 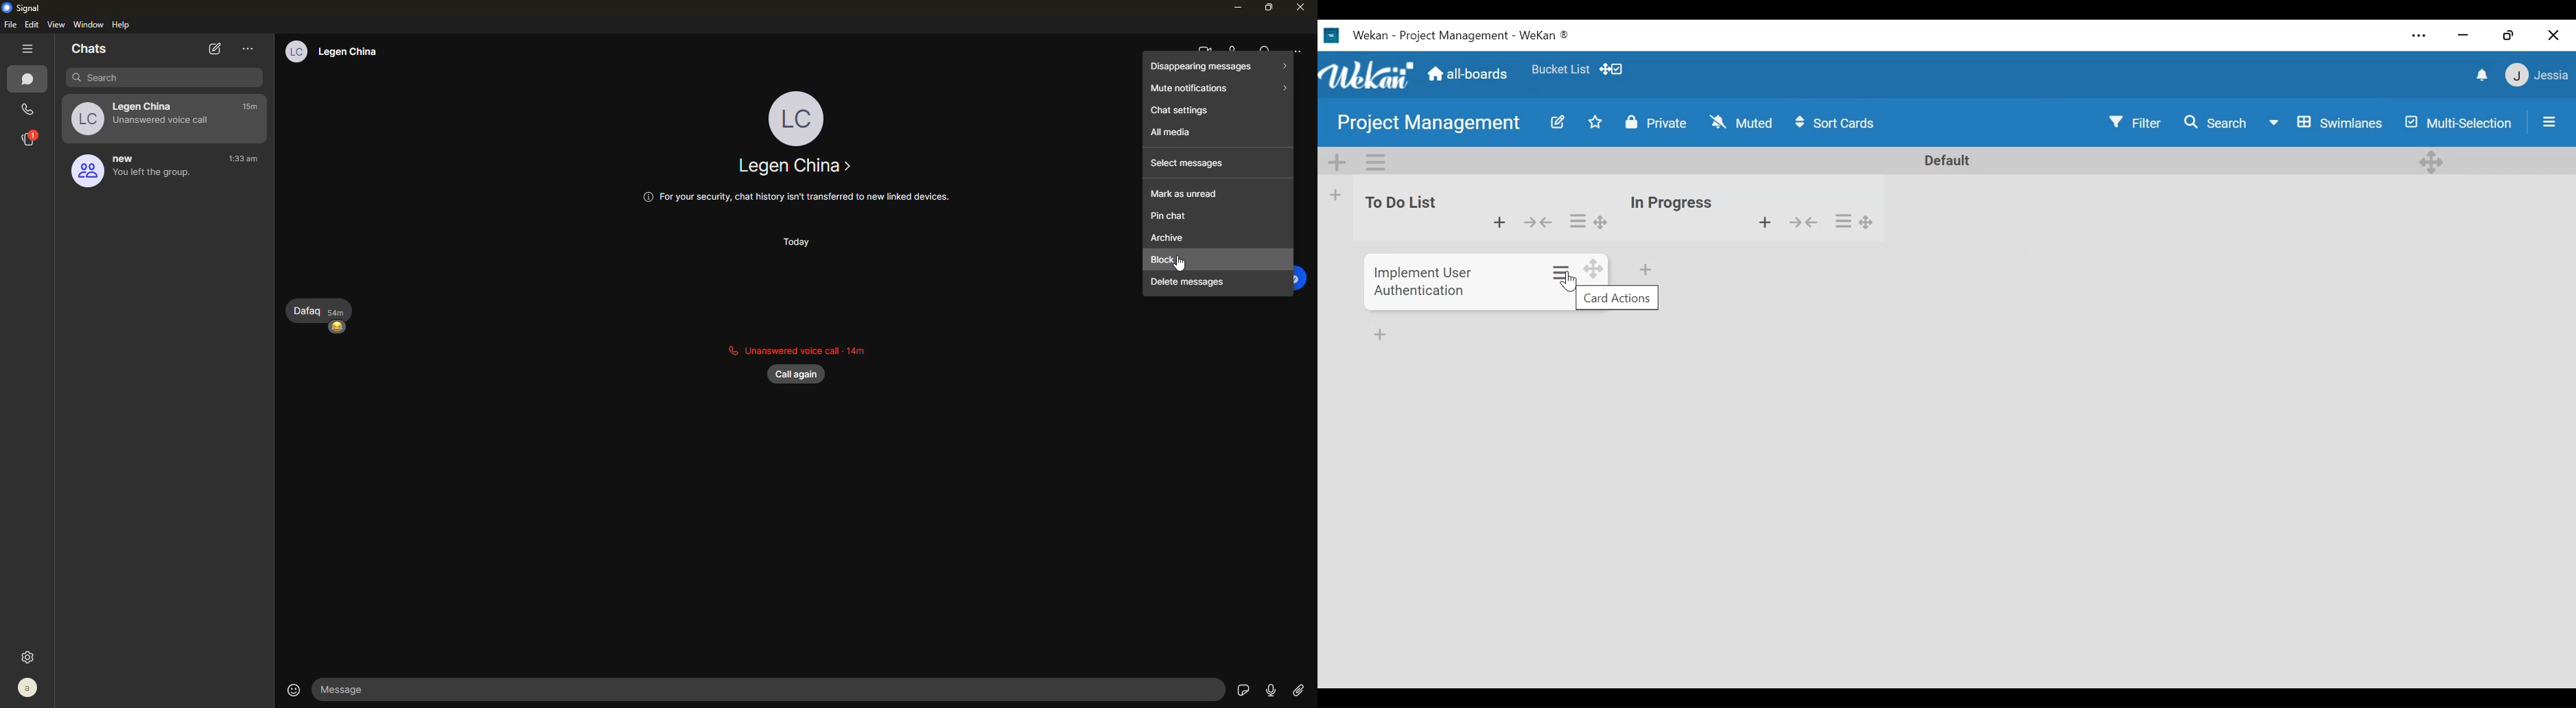 I want to click on add, so click(x=1498, y=224).